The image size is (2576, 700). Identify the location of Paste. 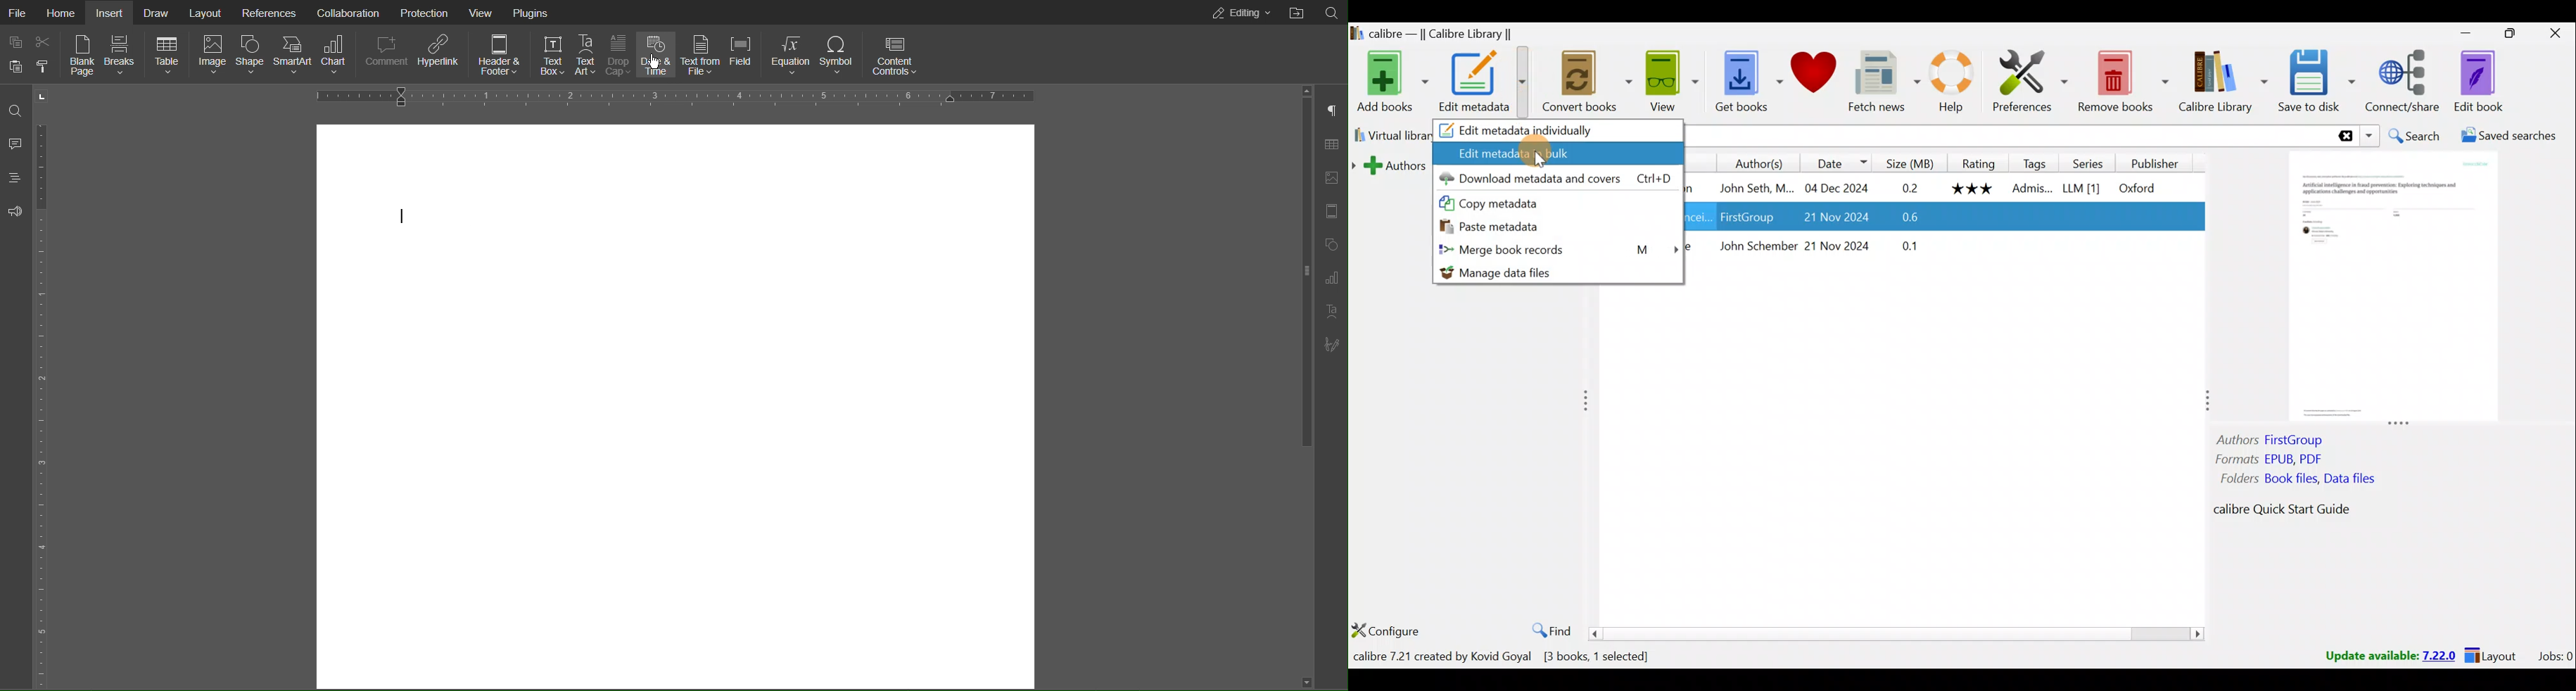
(16, 69).